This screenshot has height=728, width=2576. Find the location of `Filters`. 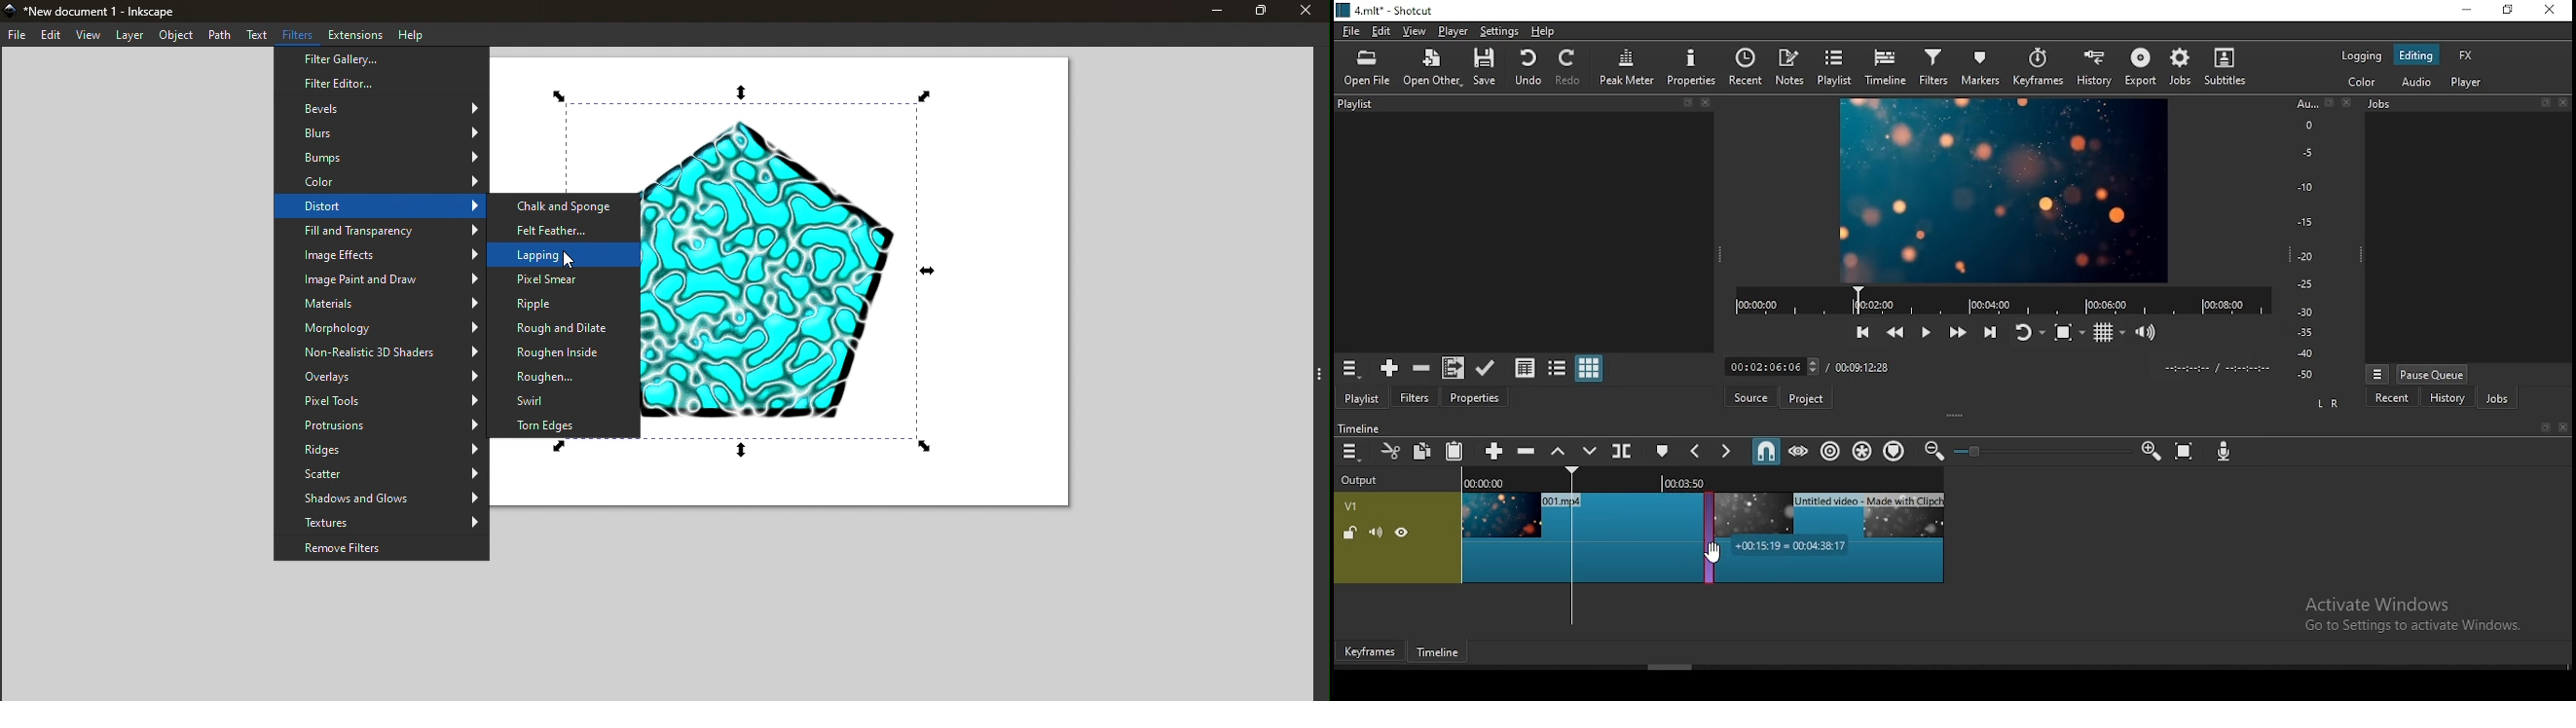

Filters is located at coordinates (300, 35).